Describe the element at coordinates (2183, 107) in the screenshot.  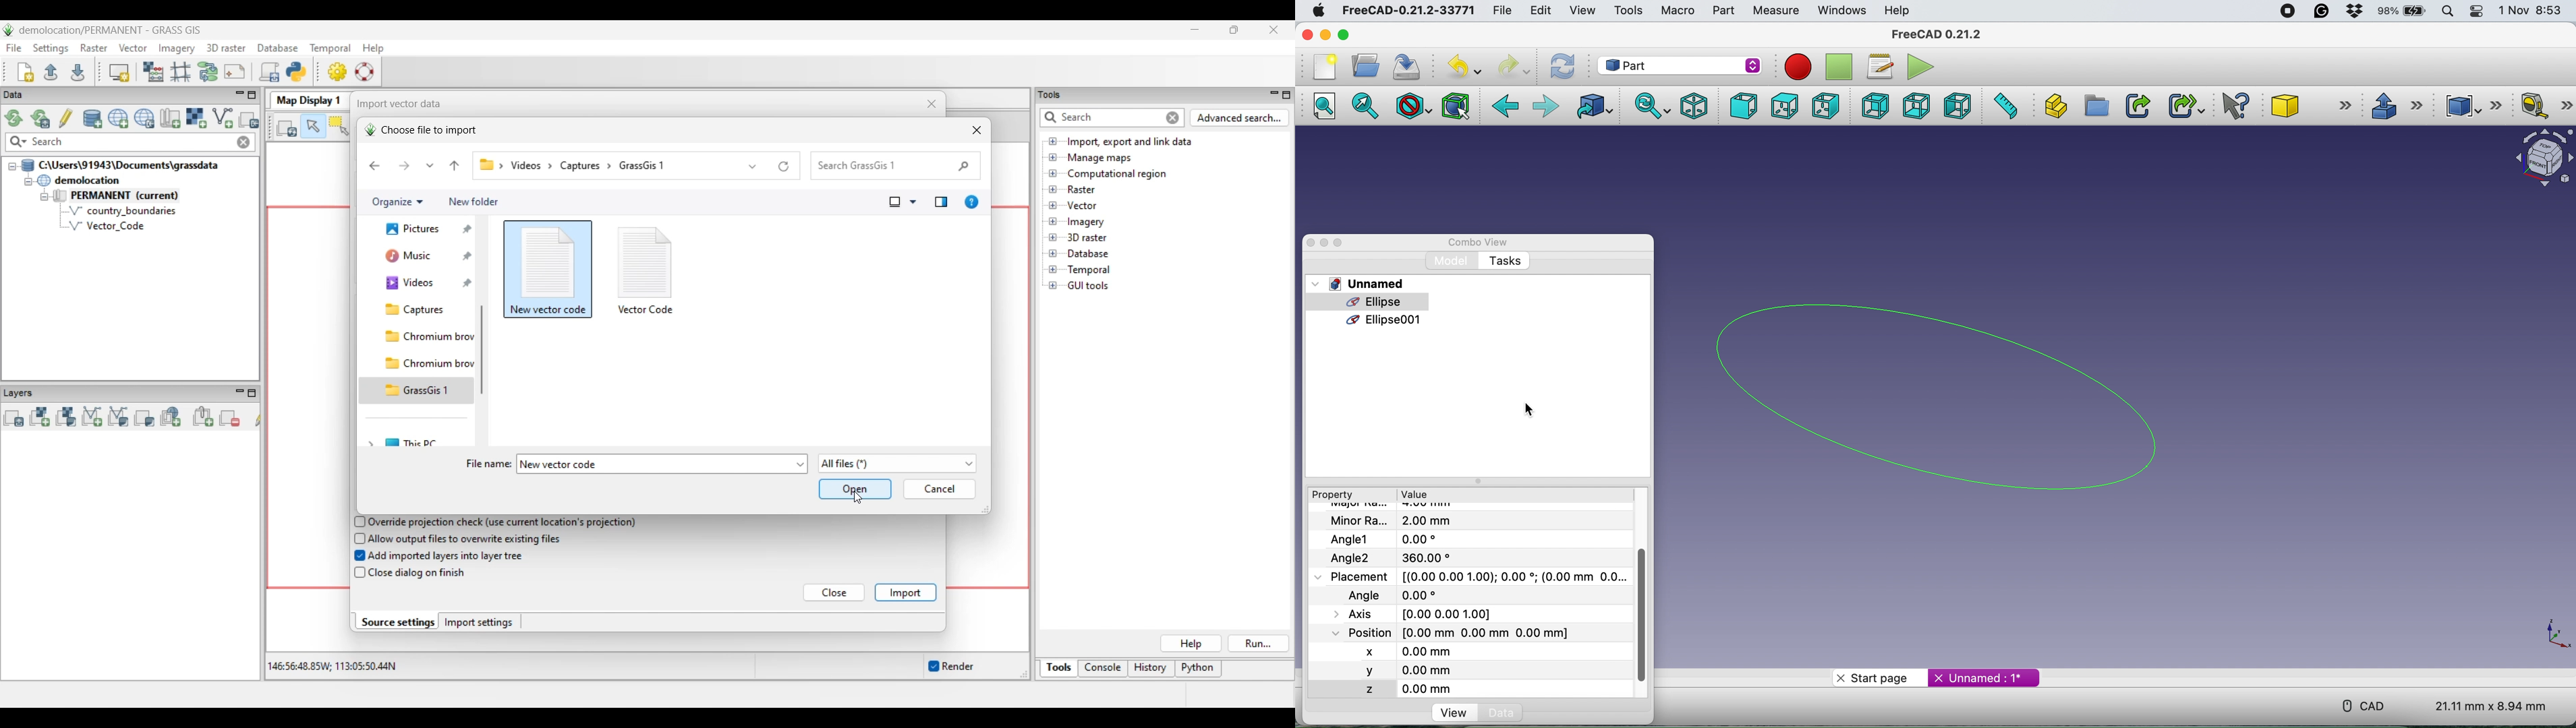
I see `make sub link` at that location.